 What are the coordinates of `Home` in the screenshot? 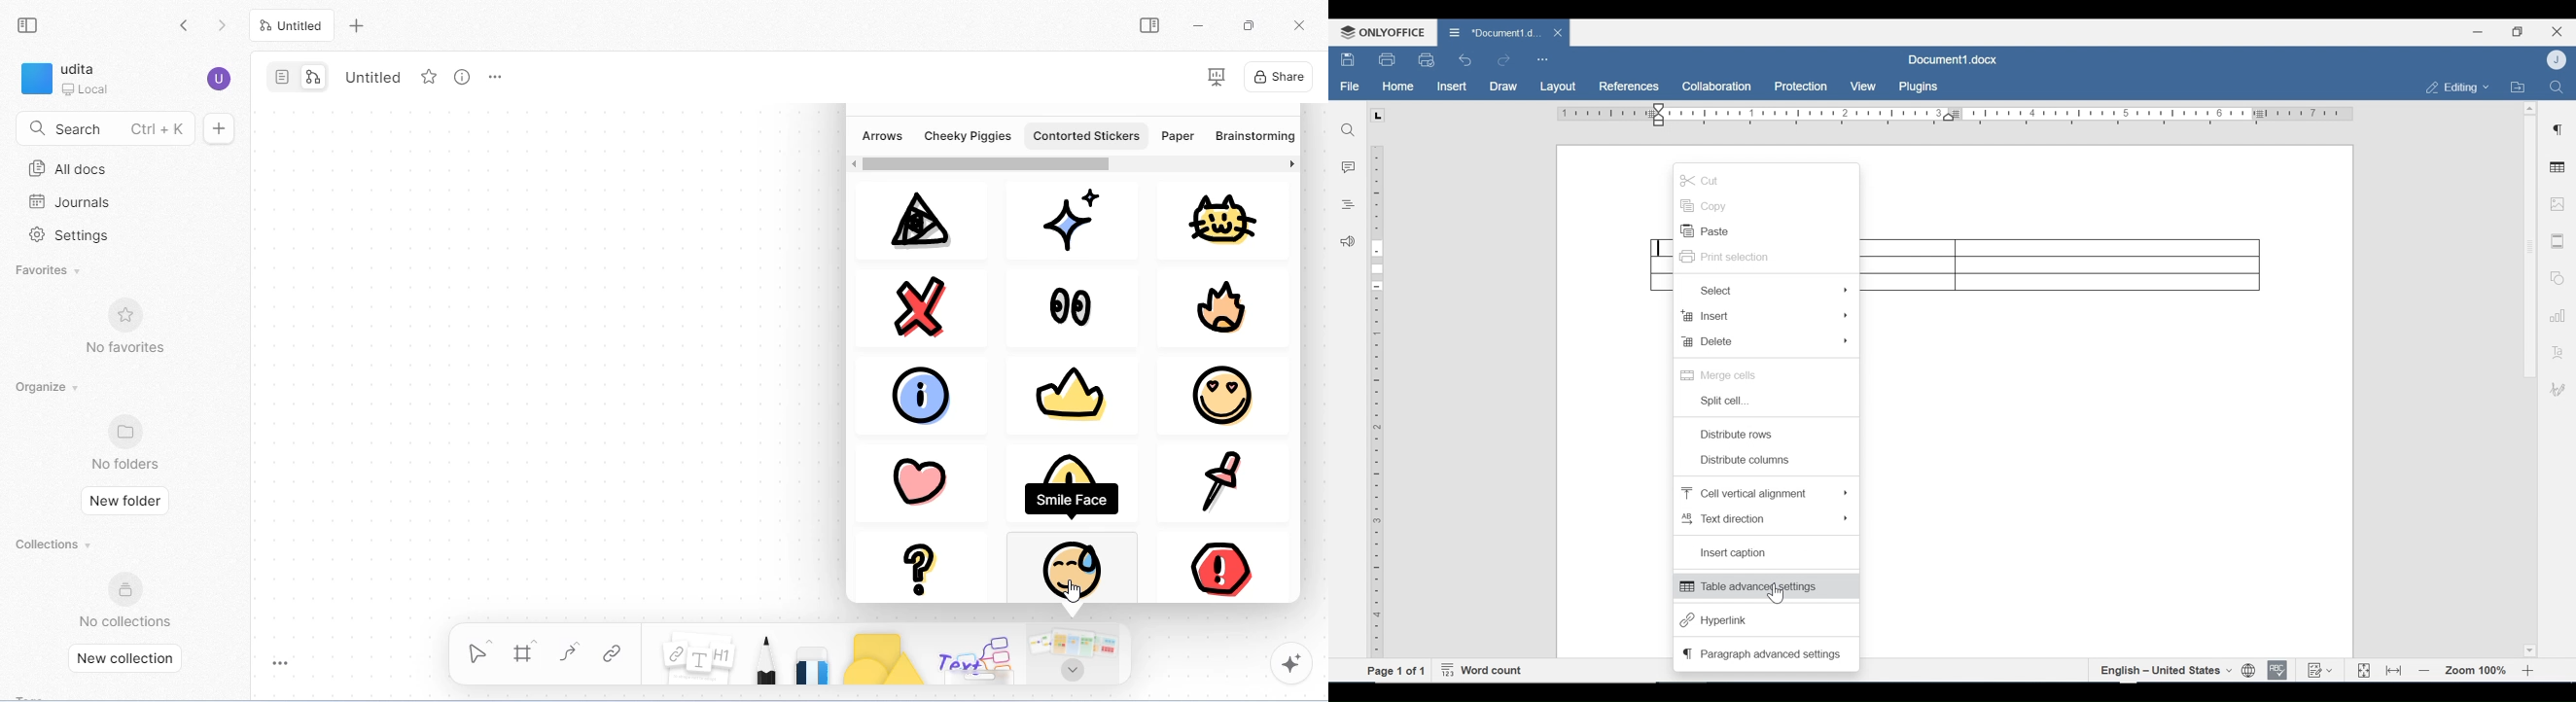 It's located at (1398, 86).